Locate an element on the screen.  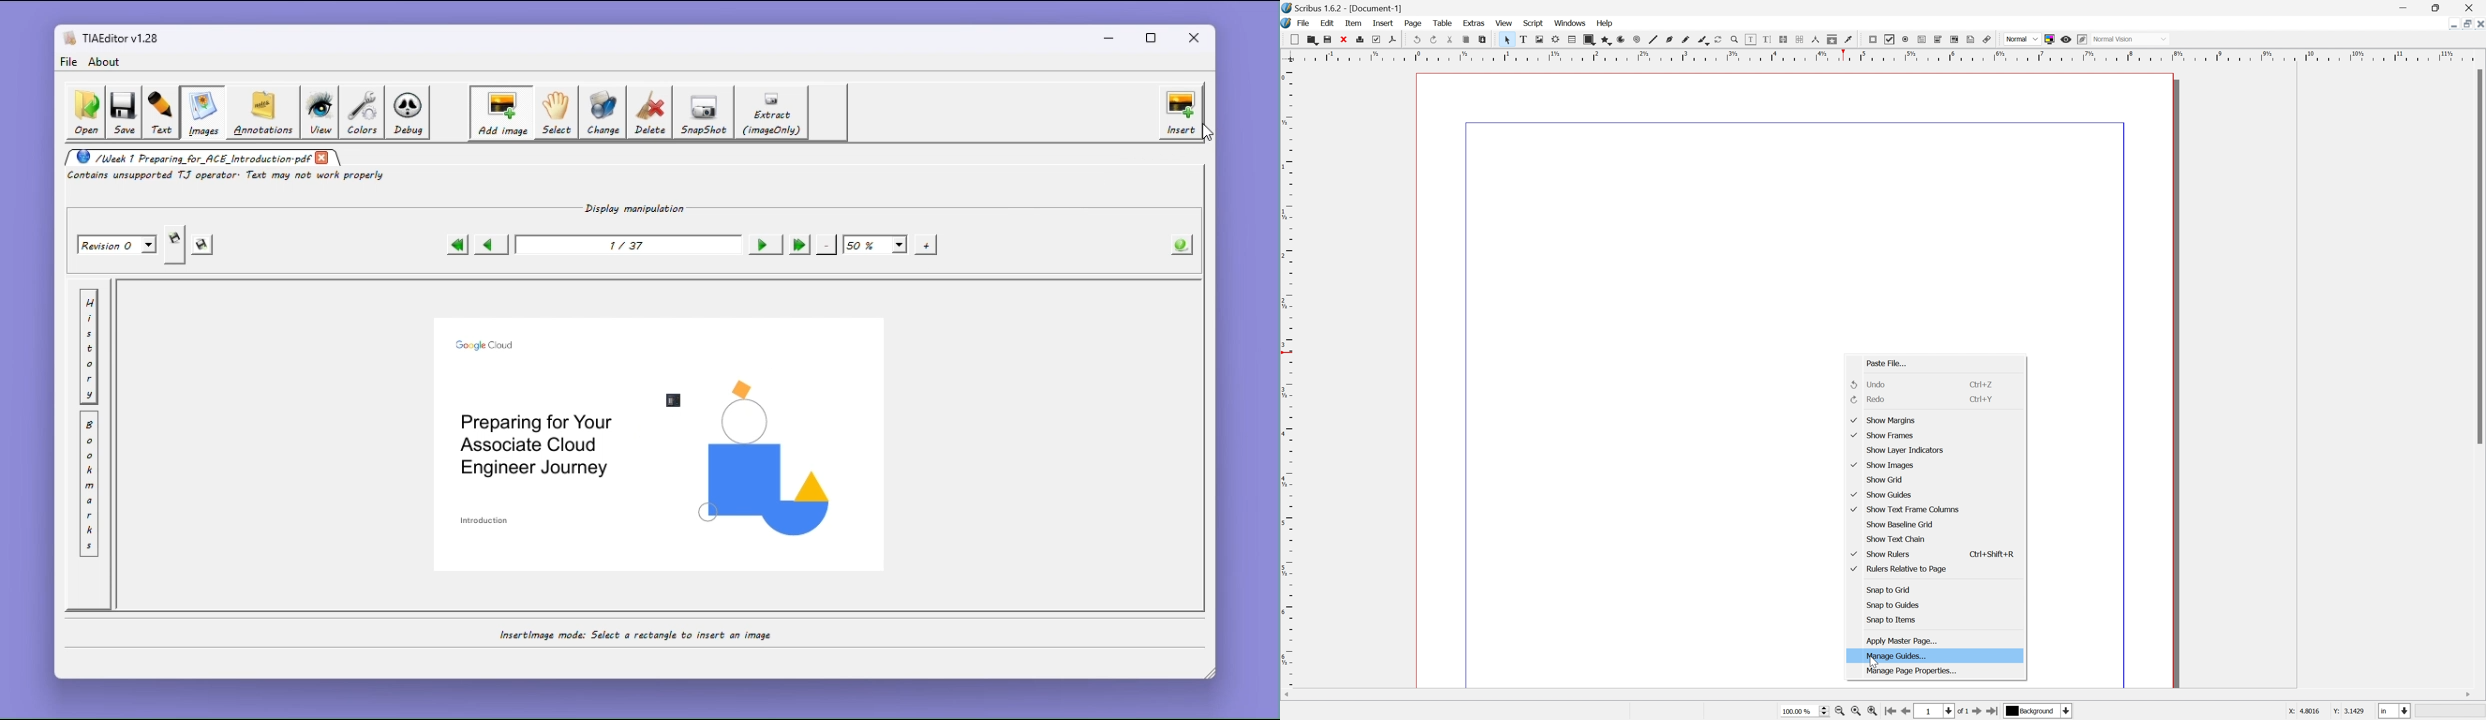
cursor is located at coordinates (1873, 663).